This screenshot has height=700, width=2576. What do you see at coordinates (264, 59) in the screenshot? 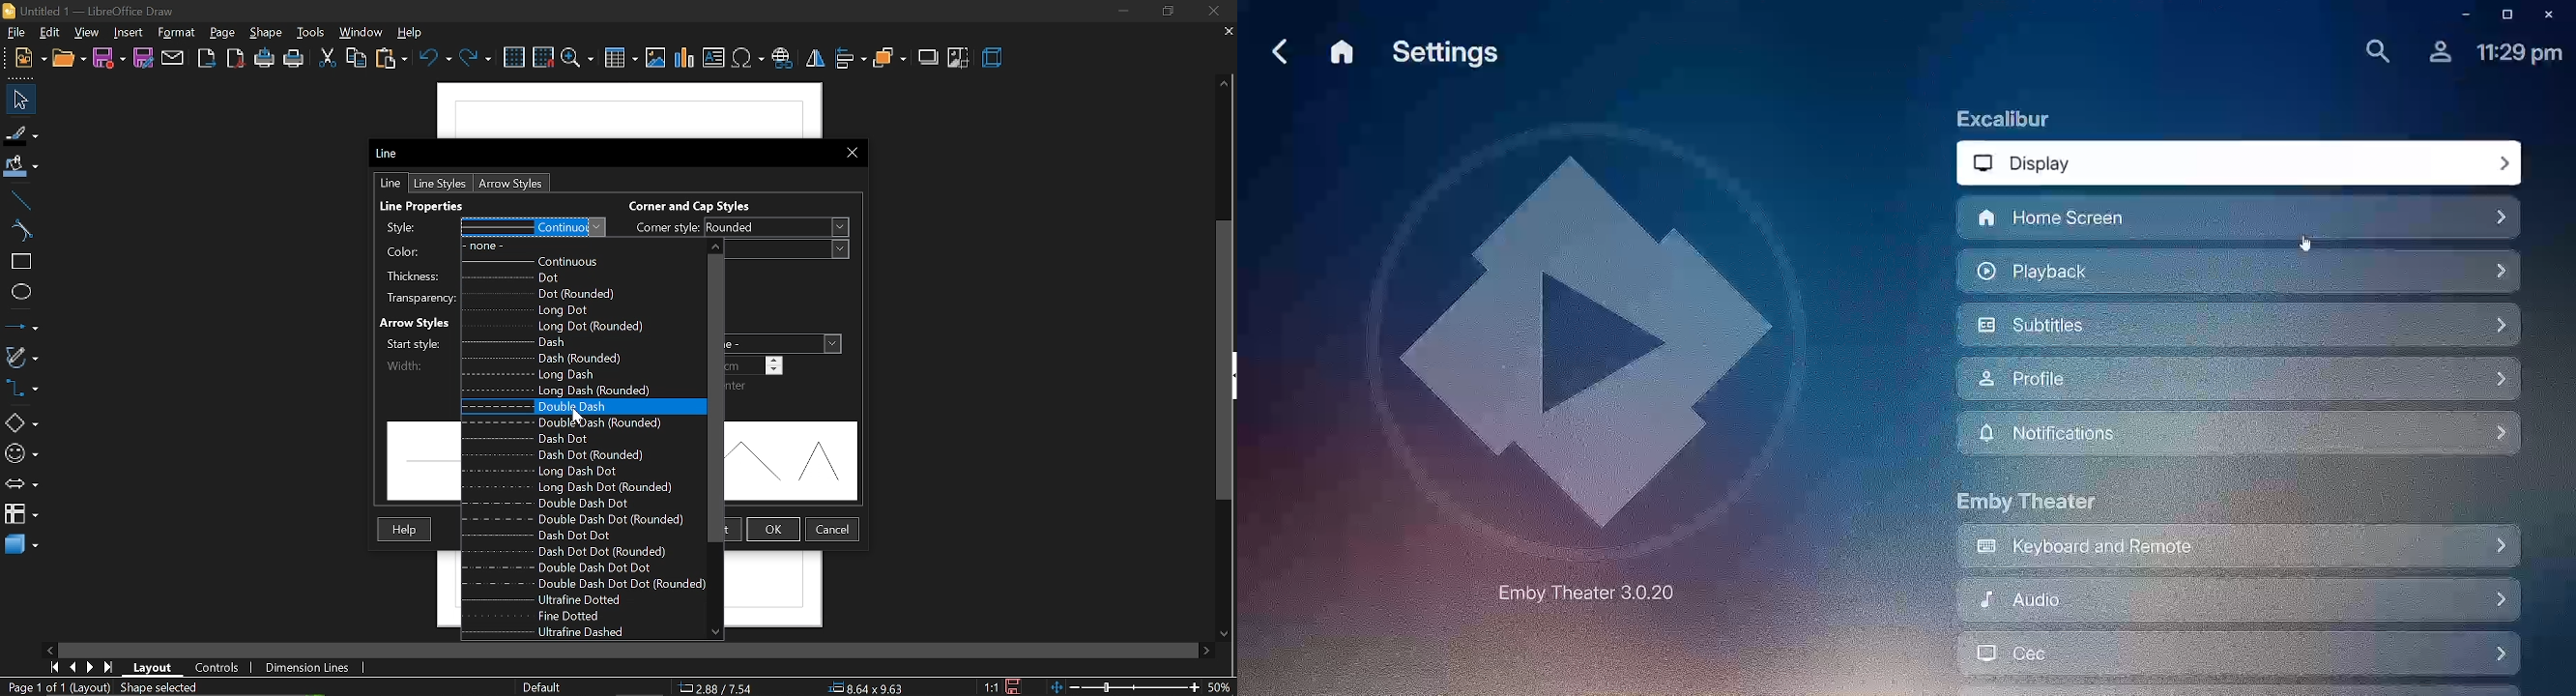
I see `print directly` at bounding box center [264, 59].